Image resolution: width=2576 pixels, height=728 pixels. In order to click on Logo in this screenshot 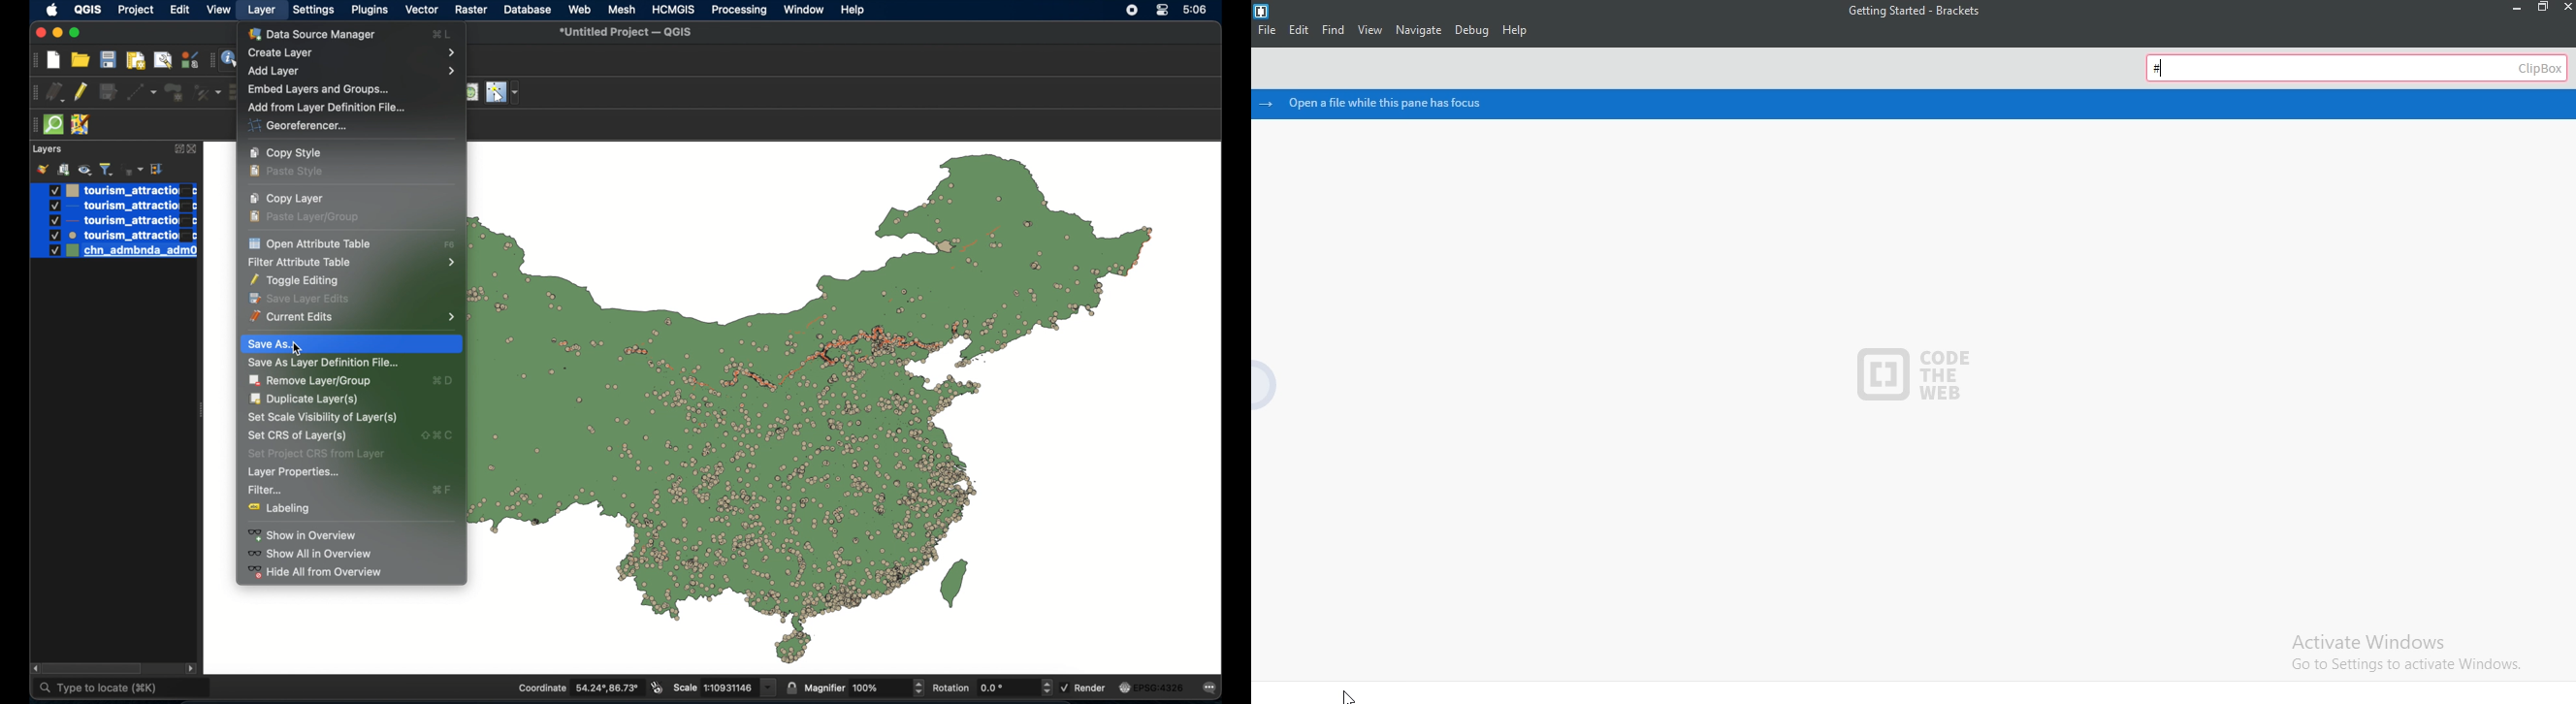, I will do `click(1267, 11)`.